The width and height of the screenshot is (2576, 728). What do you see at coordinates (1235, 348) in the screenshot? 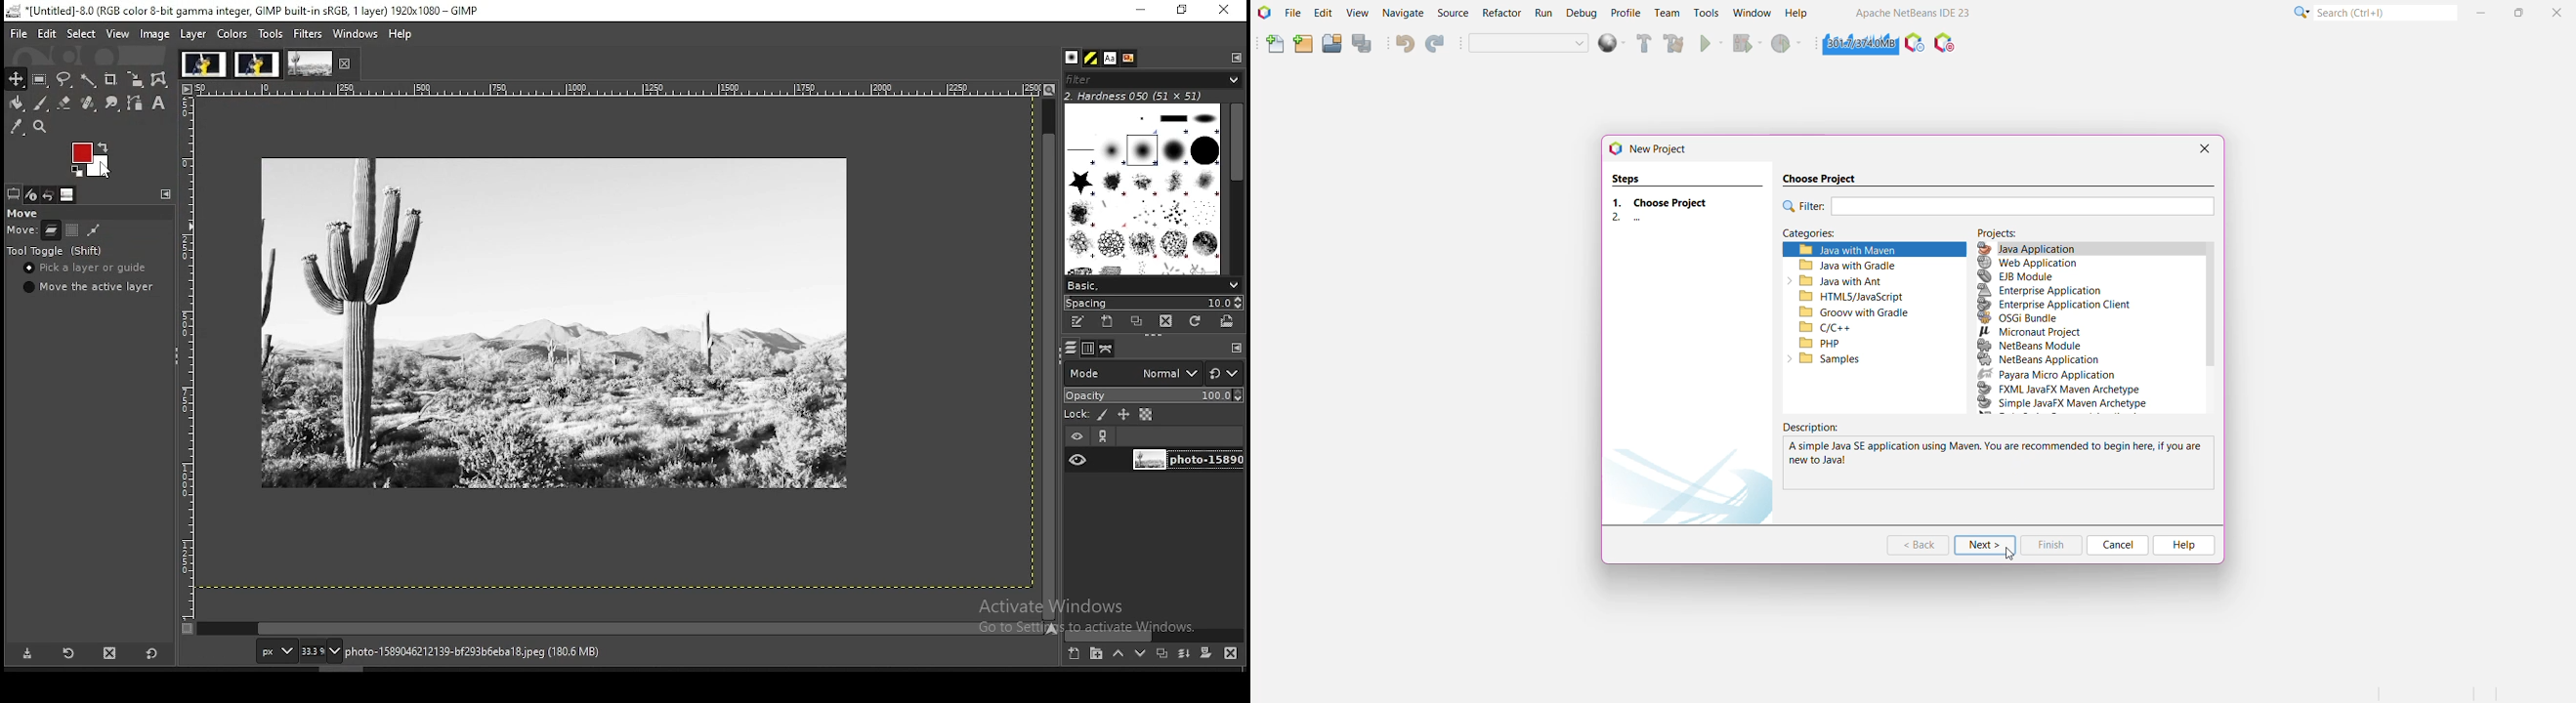
I see `configure this pane` at bounding box center [1235, 348].